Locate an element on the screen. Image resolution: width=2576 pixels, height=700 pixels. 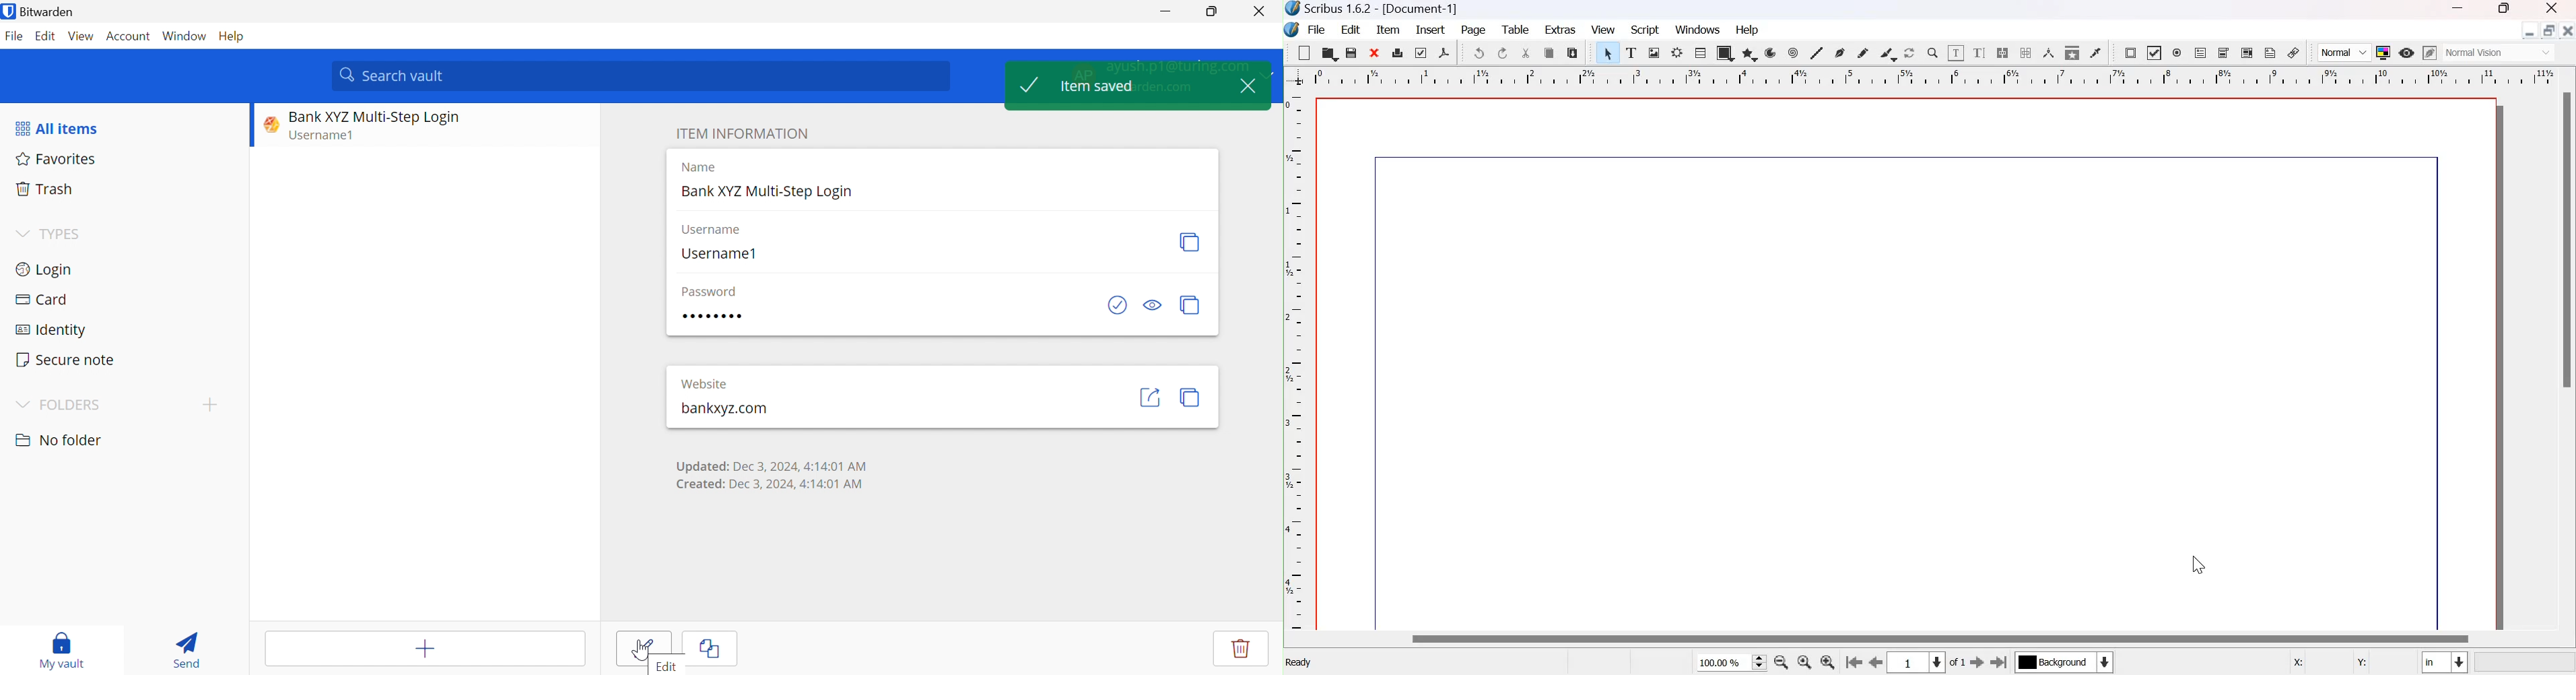
PDF push button is located at coordinates (2129, 53).